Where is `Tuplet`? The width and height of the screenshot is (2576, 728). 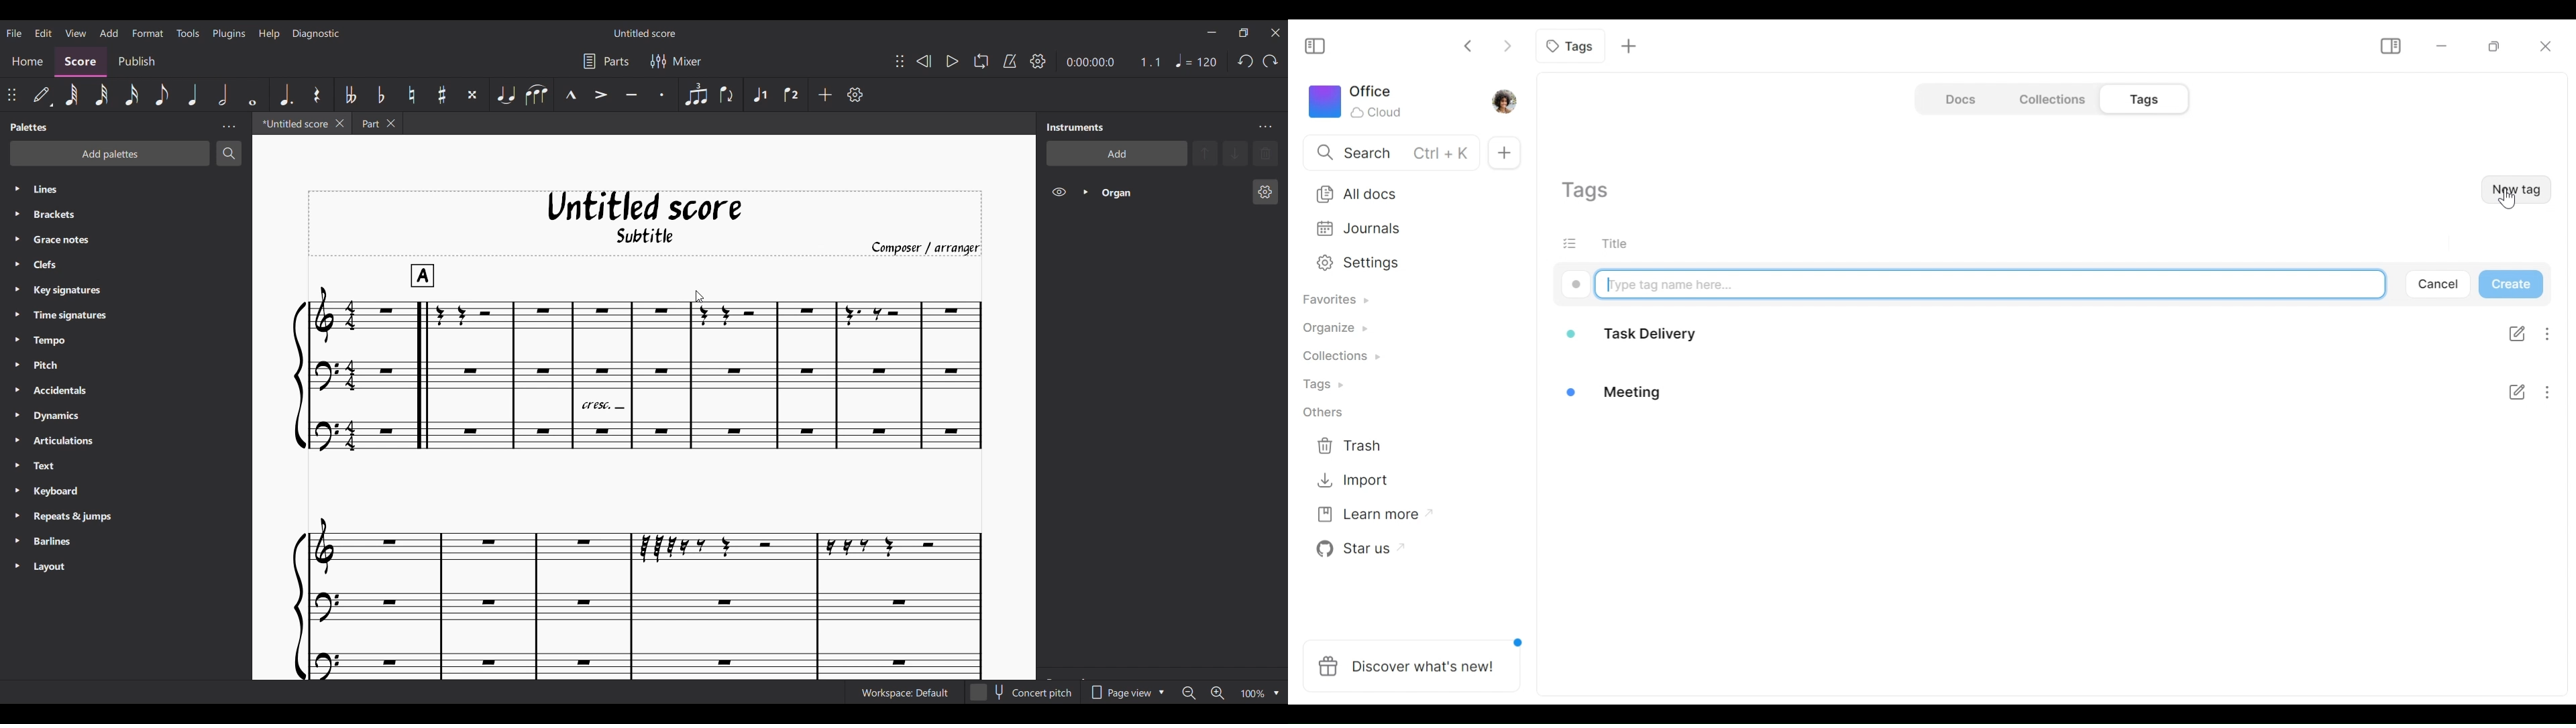 Tuplet is located at coordinates (696, 95).